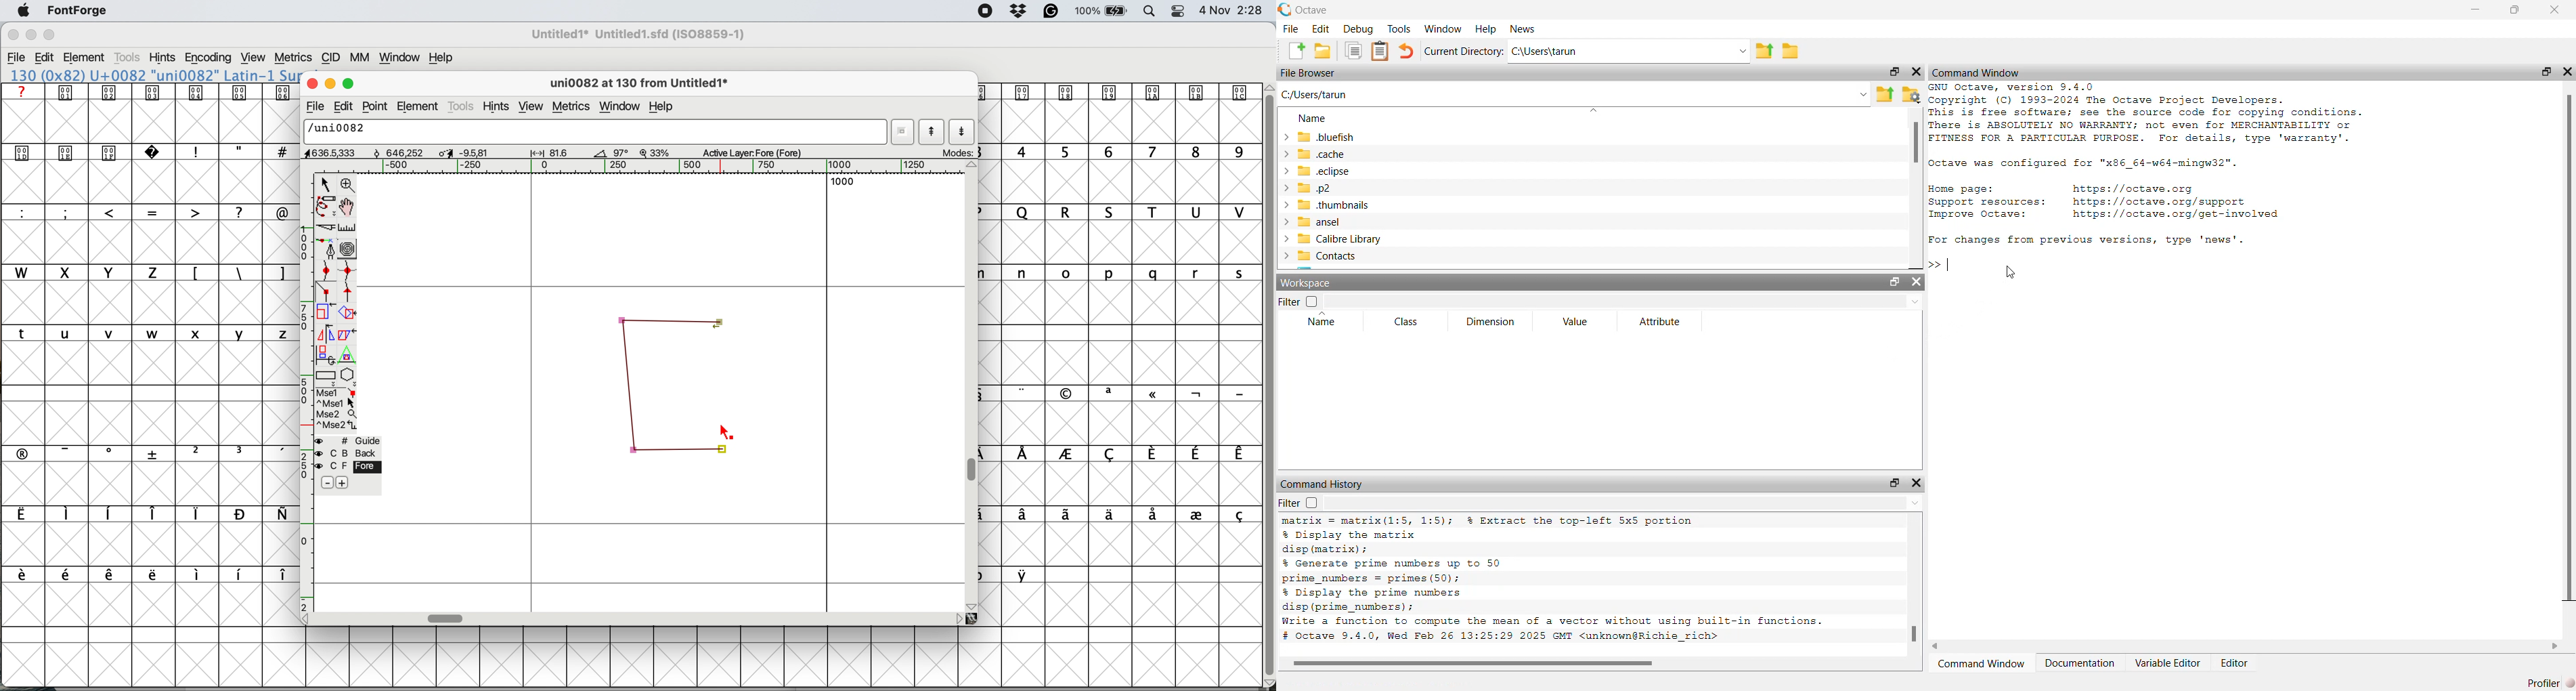 This screenshot has height=700, width=2576. What do you see at coordinates (635, 34) in the screenshot?
I see `File name` at bounding box center [635, 34].